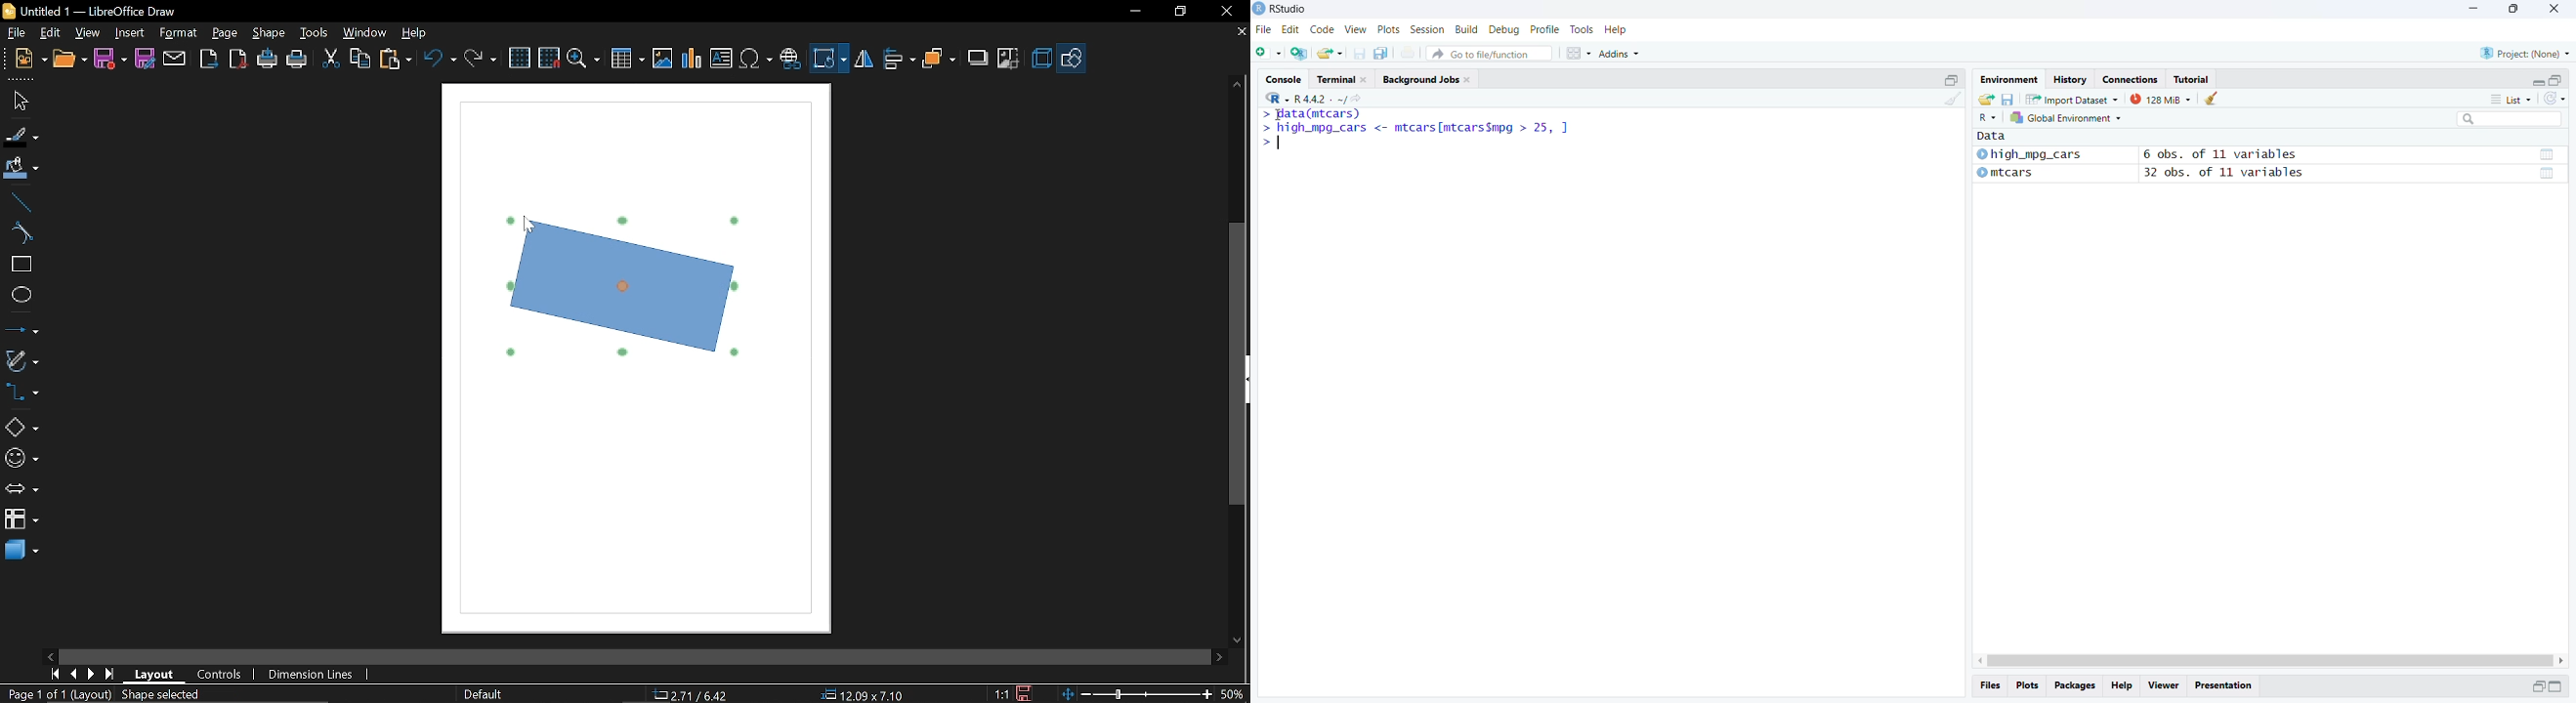  Describe the element at coordinates (2538, 688) in the screenshot. I see `minimize` at that location.